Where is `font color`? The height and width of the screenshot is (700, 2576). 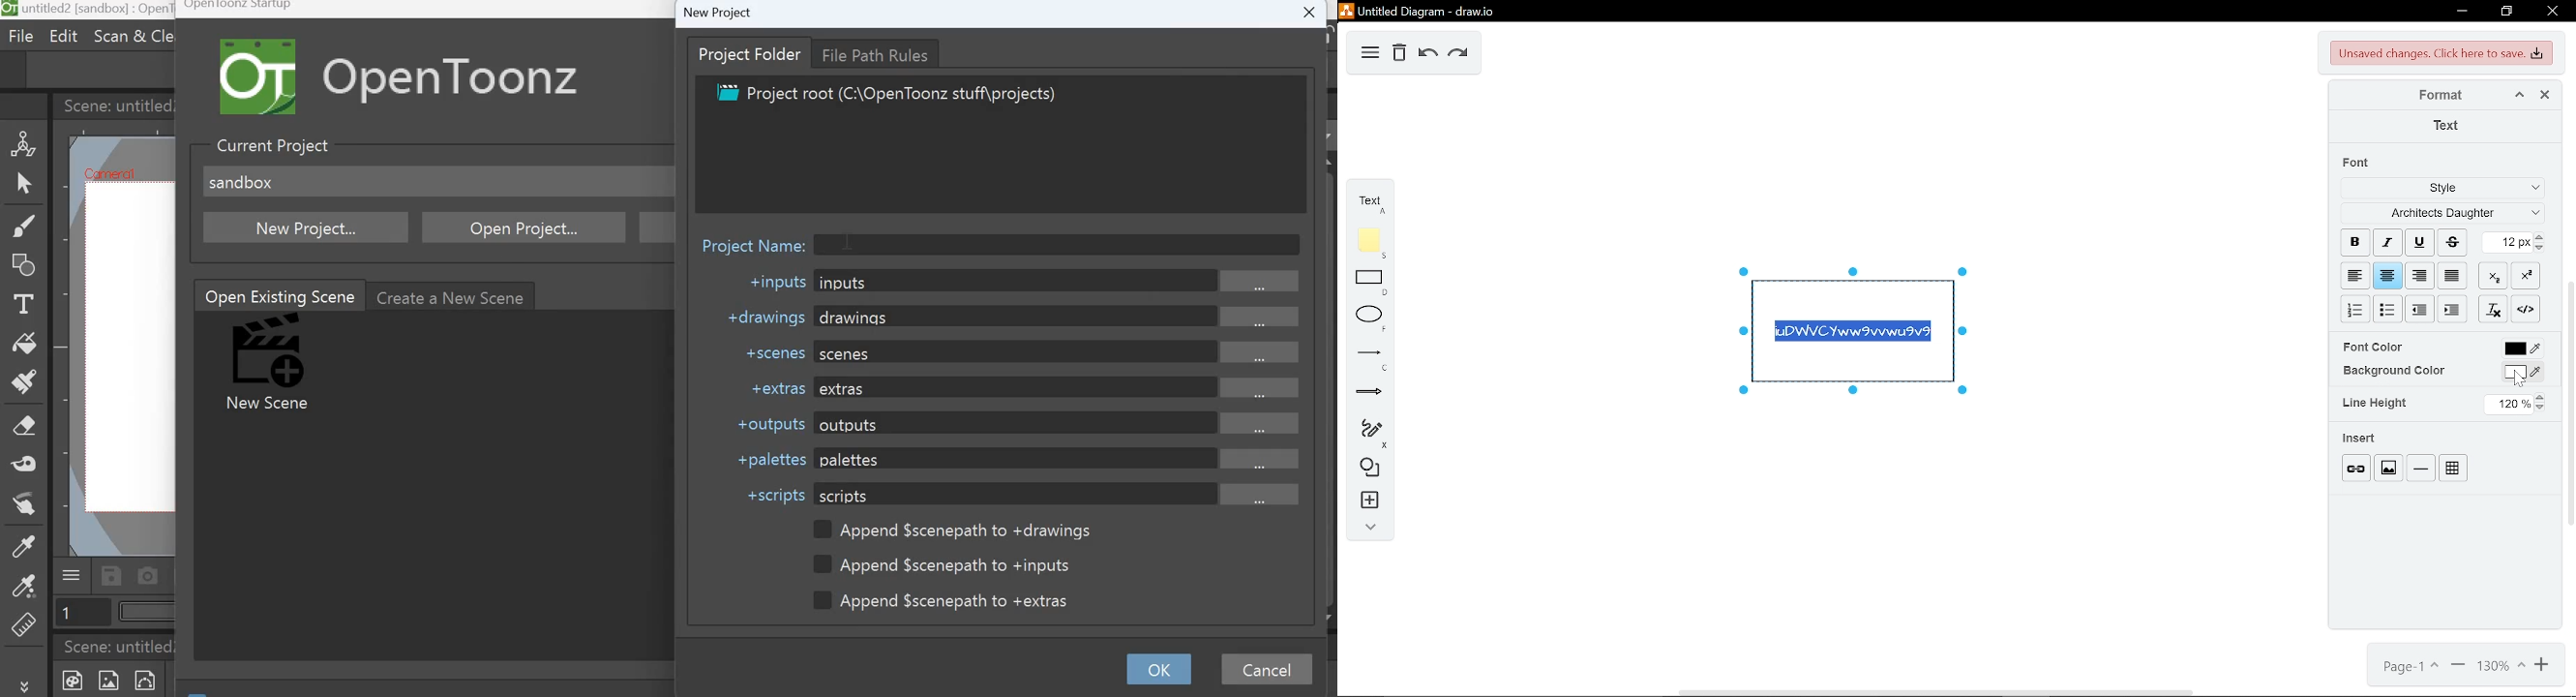
font color is located at coordinates (2524, 348).